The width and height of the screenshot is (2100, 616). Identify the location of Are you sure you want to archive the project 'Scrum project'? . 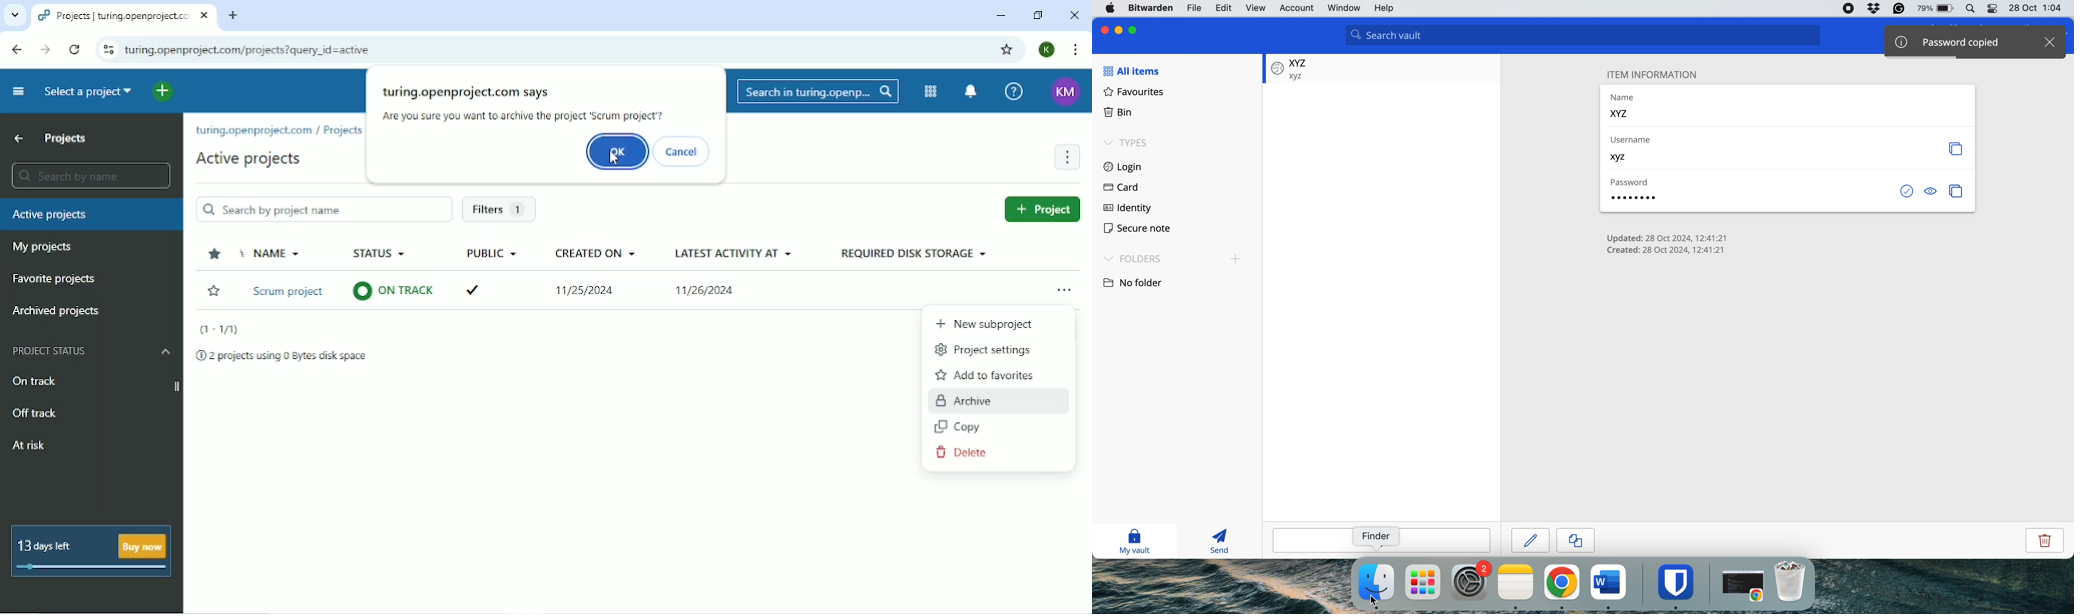
(525, 117).